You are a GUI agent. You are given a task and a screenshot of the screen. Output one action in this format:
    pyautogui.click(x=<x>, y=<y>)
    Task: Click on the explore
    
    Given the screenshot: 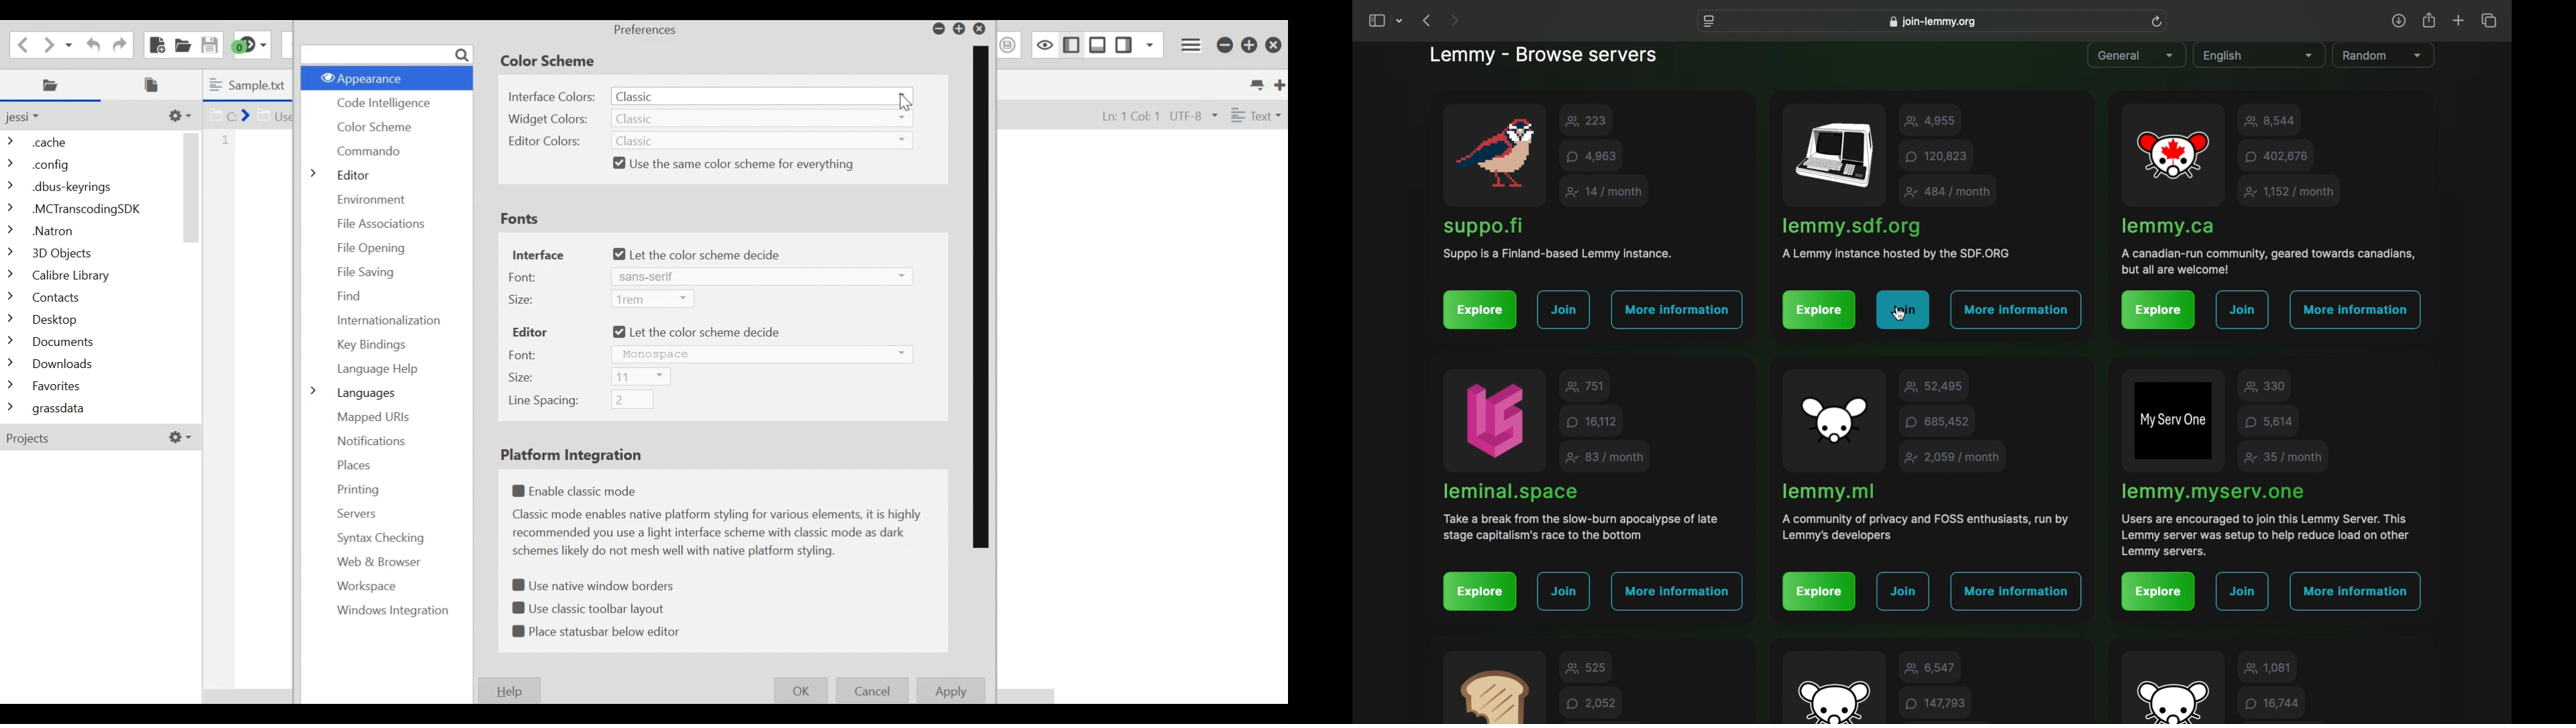 What is the action you would take?
    pyautogui.click(x=1819, y=310)
    